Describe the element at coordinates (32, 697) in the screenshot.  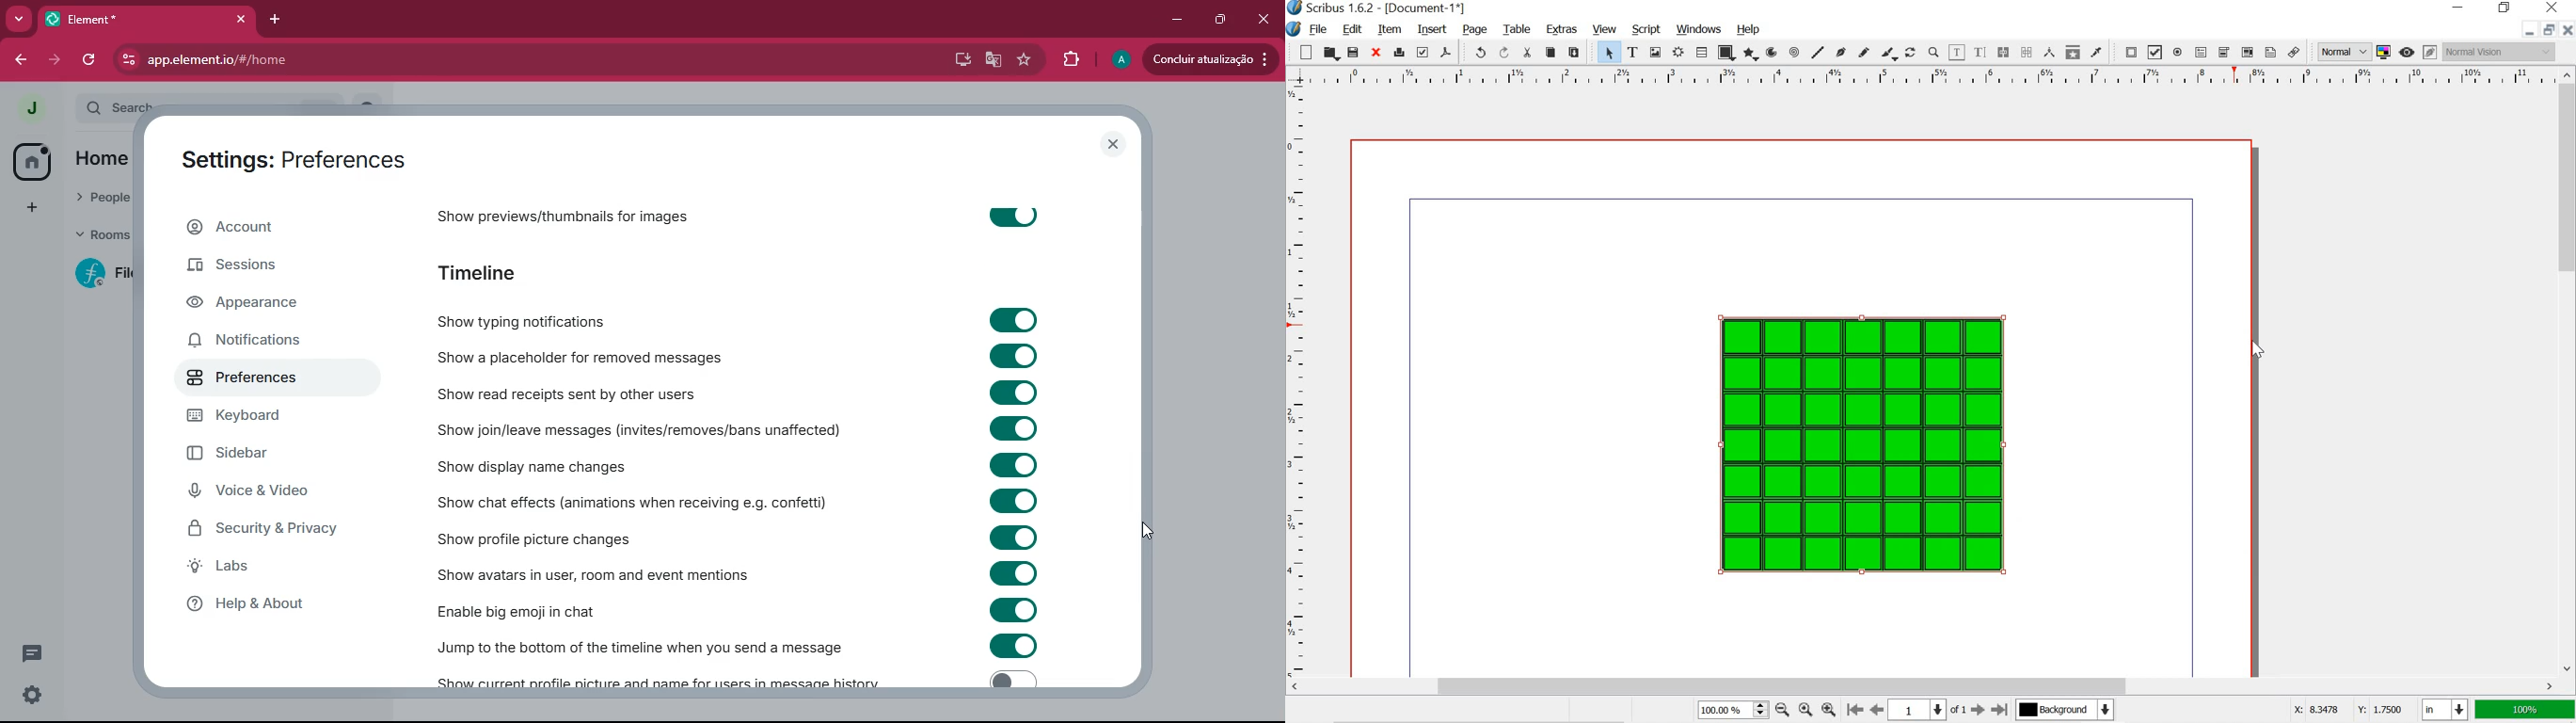
I see `settings` at that location.